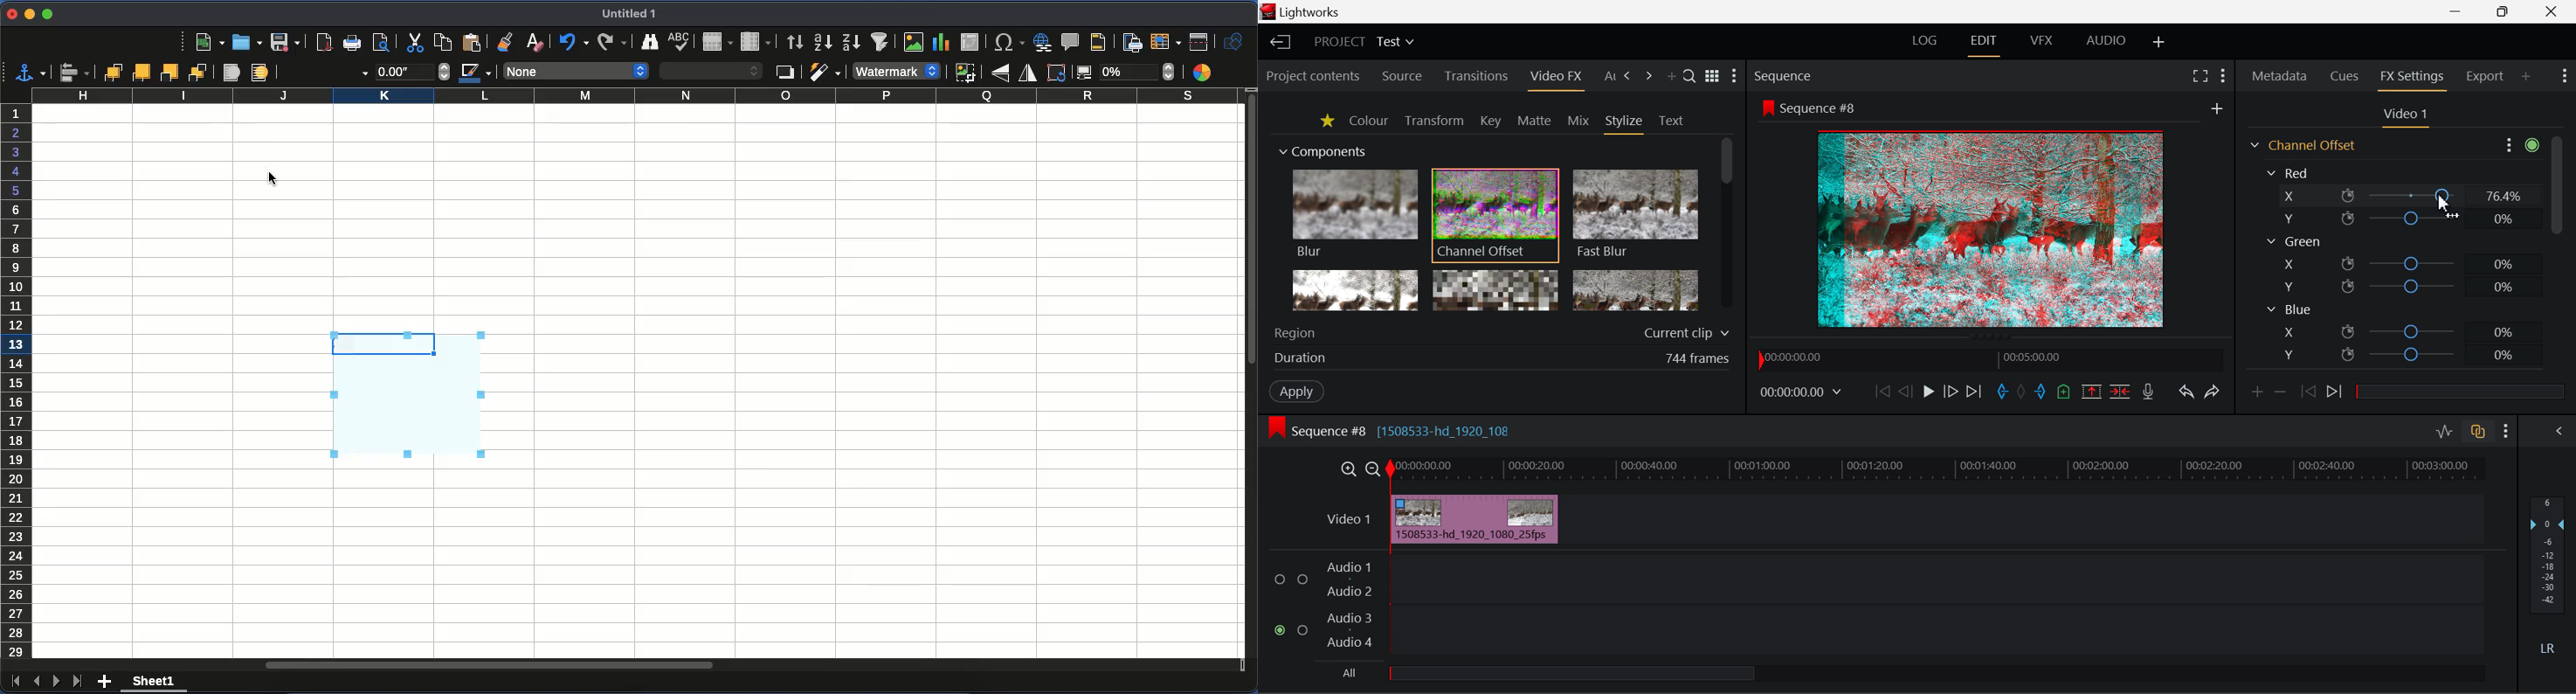  Describe the element at coordinates (1133, 43) in the screenshot. I see `define print area` at that location.